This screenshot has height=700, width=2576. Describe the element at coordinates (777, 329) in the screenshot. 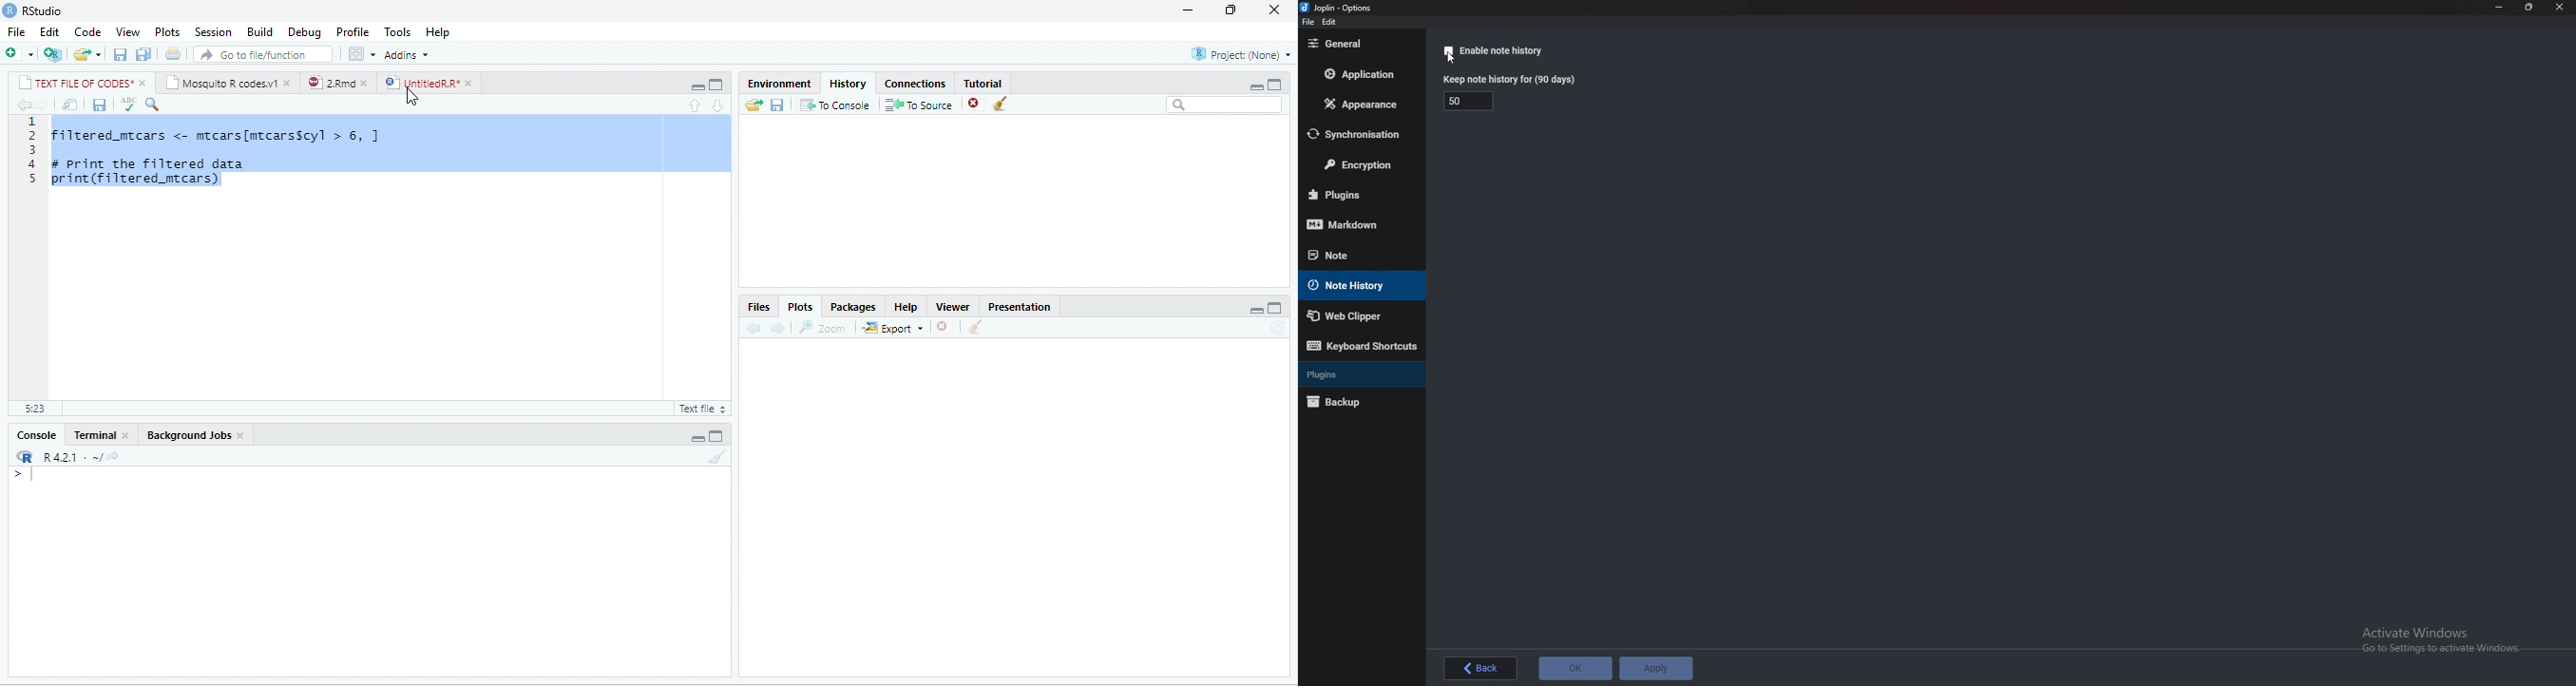

I see `forward` at that location.